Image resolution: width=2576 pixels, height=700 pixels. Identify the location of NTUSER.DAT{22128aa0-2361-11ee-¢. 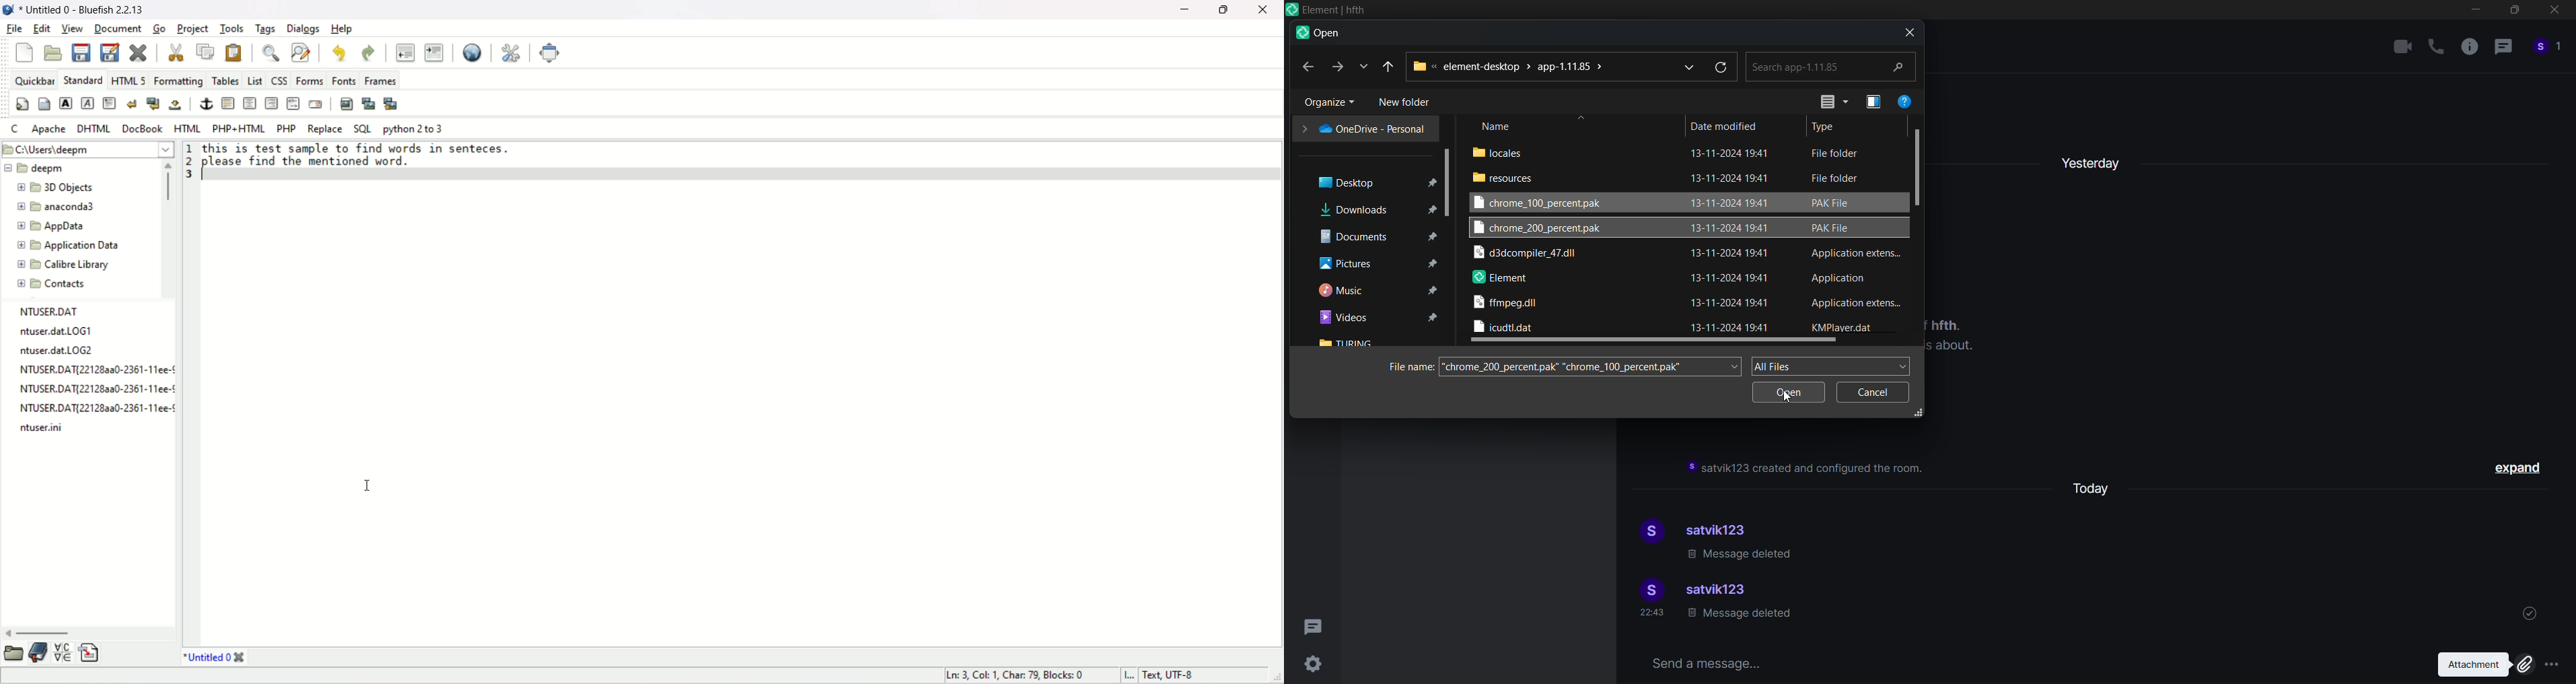
(98, 388).